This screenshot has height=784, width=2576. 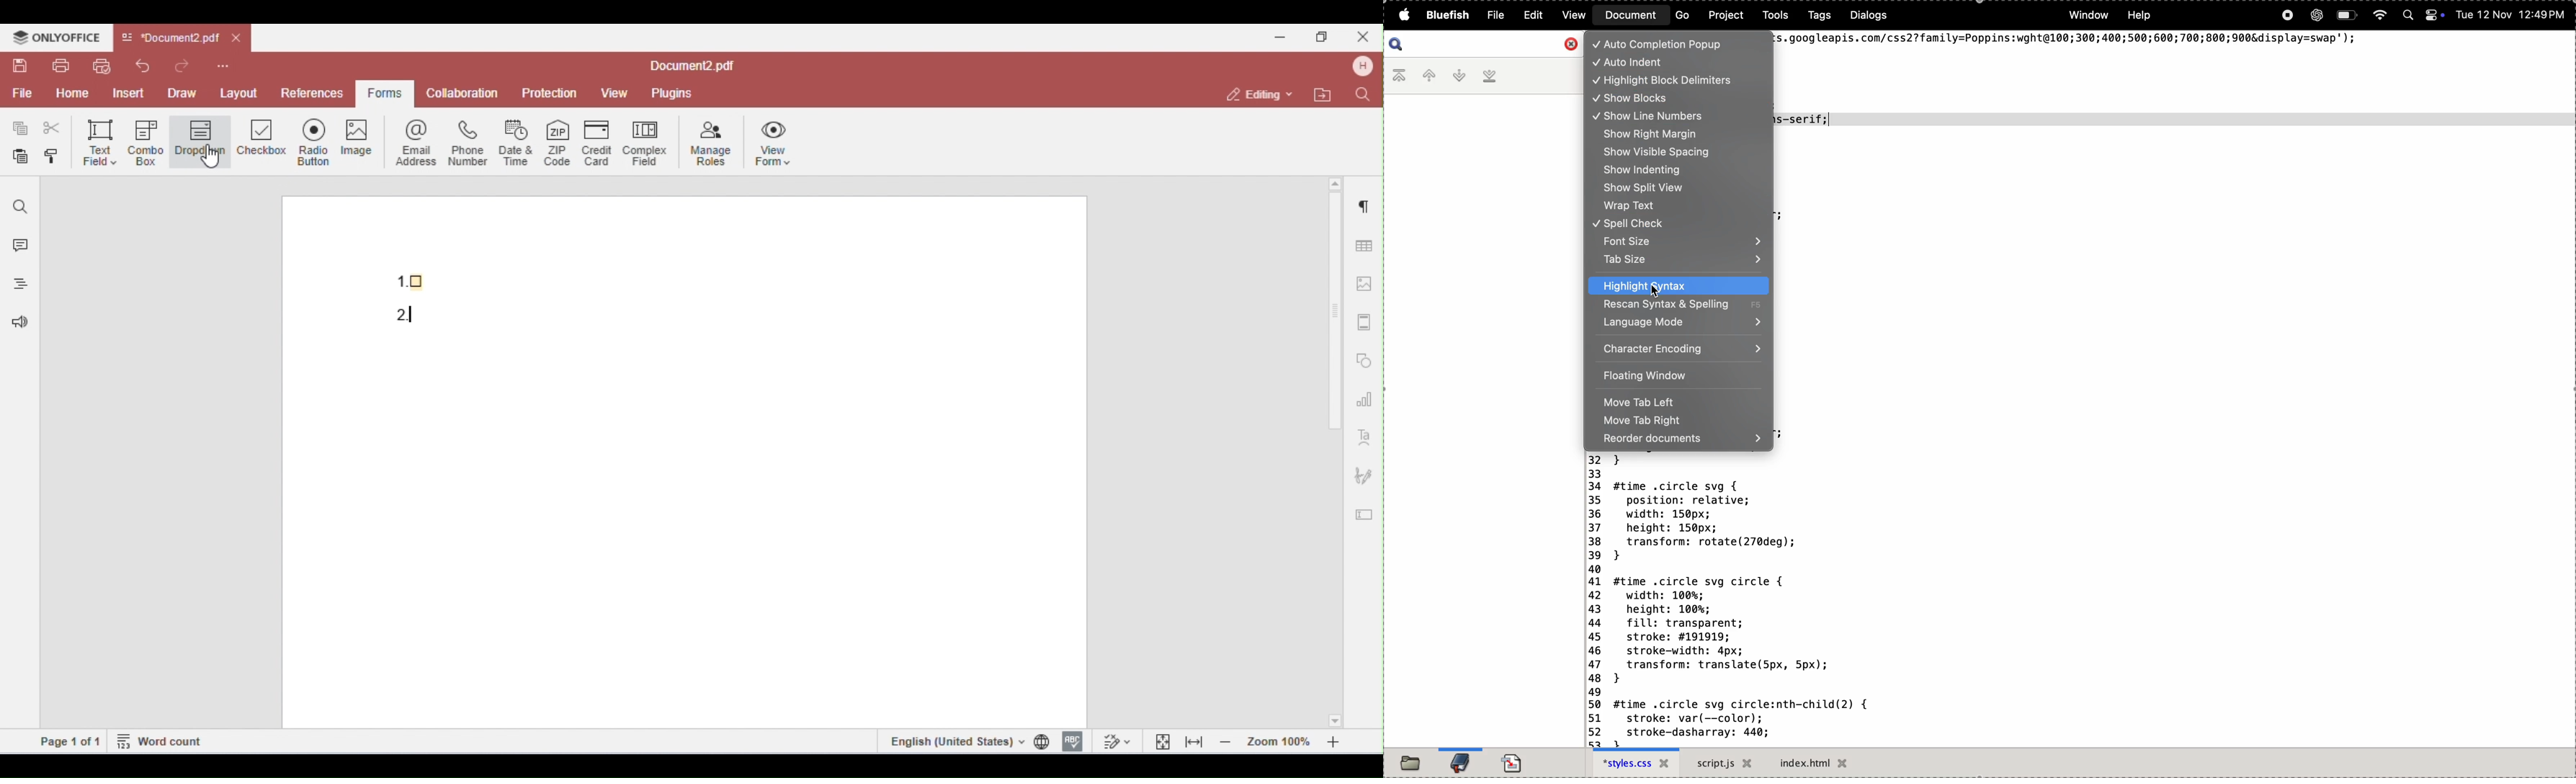 I want to click on Search, so click(x=1397, y=44).